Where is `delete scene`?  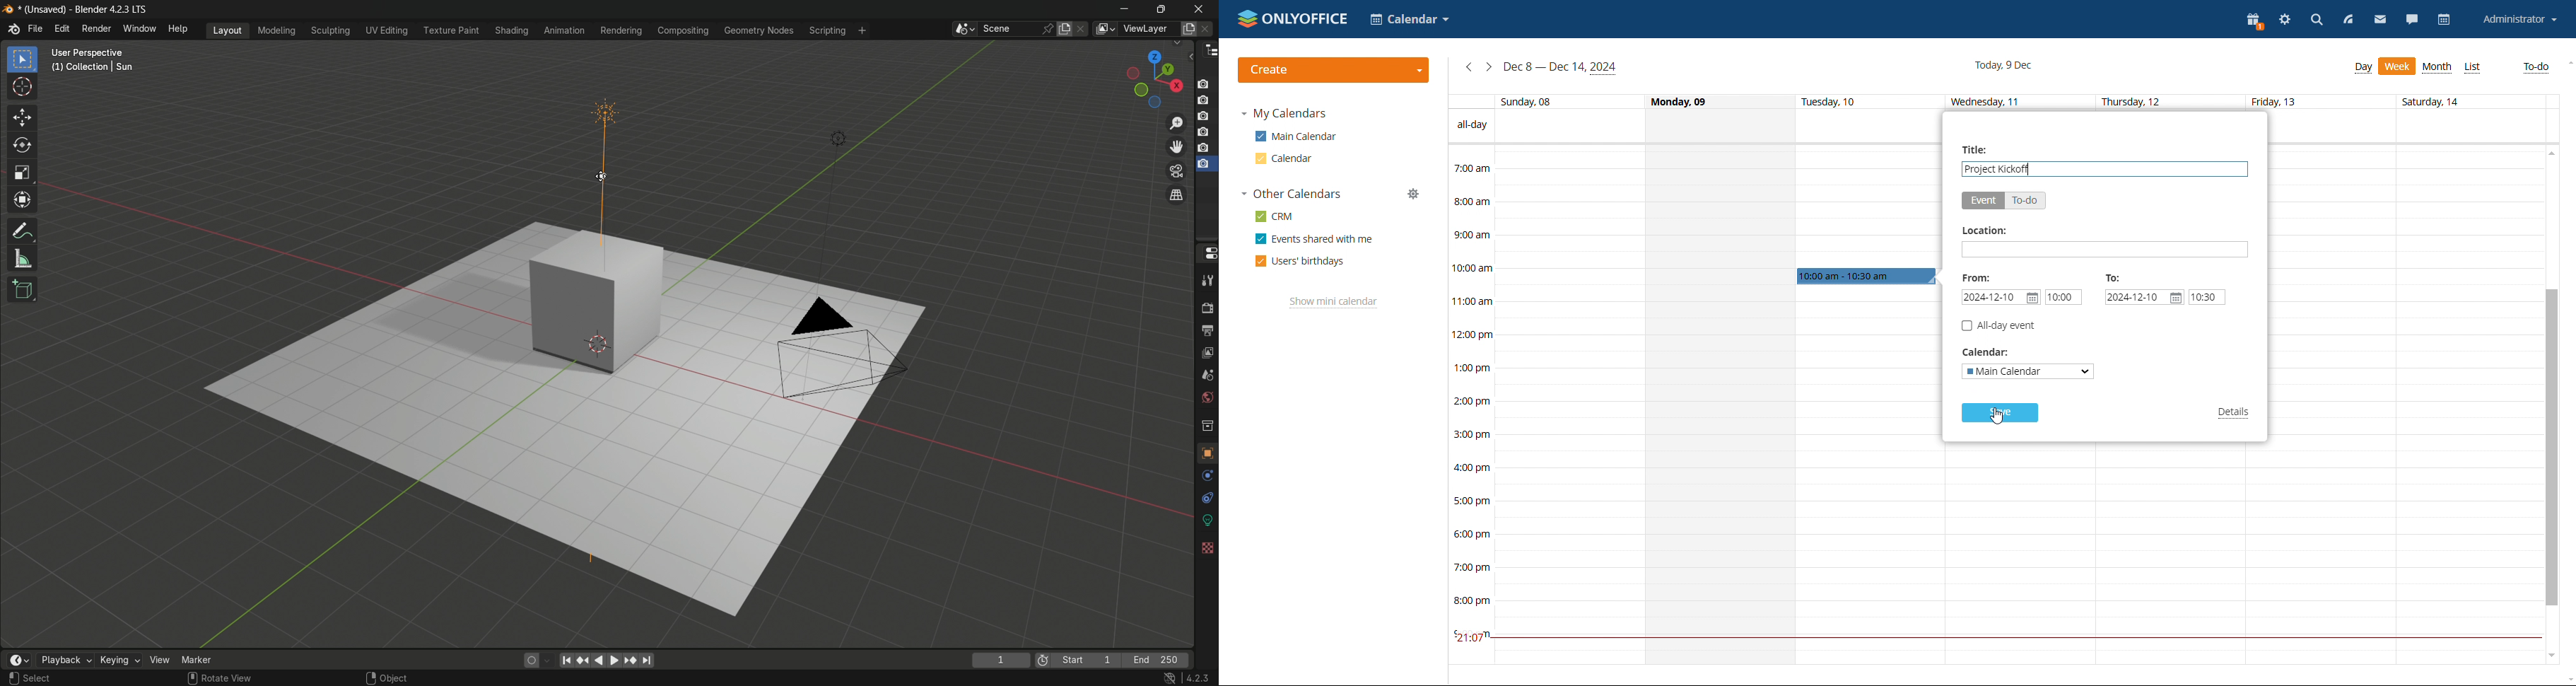 delete scene is located at coordinates (1084, 29).